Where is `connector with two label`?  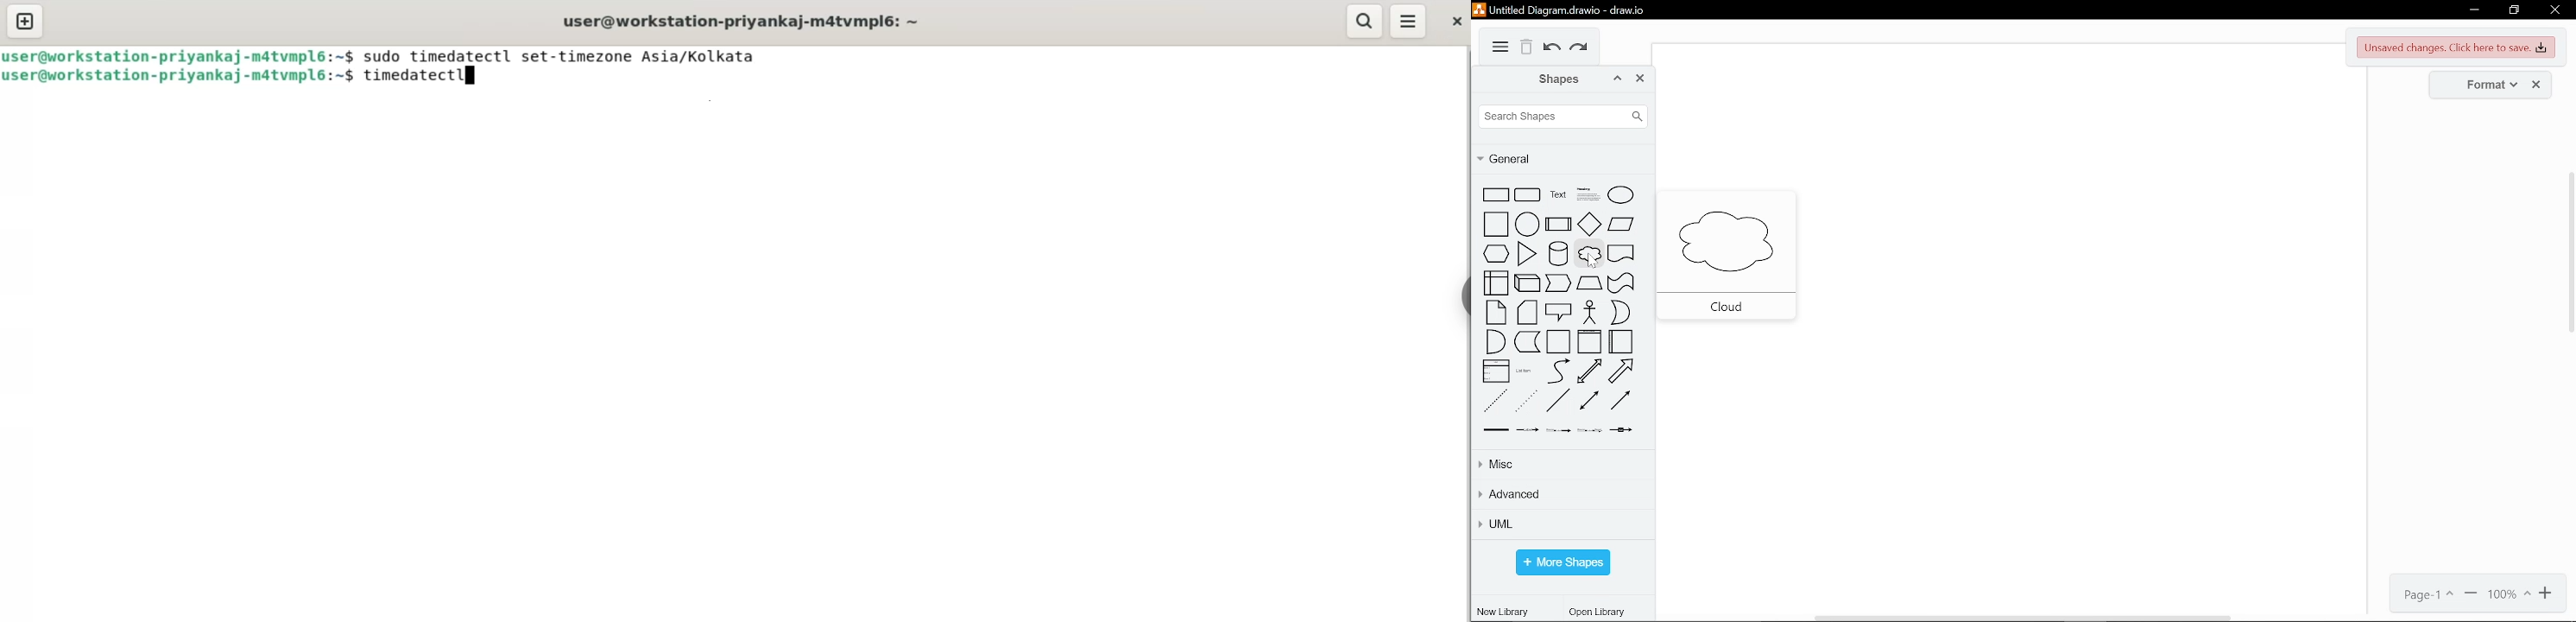 connector with two label is located at coordinates (1560, 430).